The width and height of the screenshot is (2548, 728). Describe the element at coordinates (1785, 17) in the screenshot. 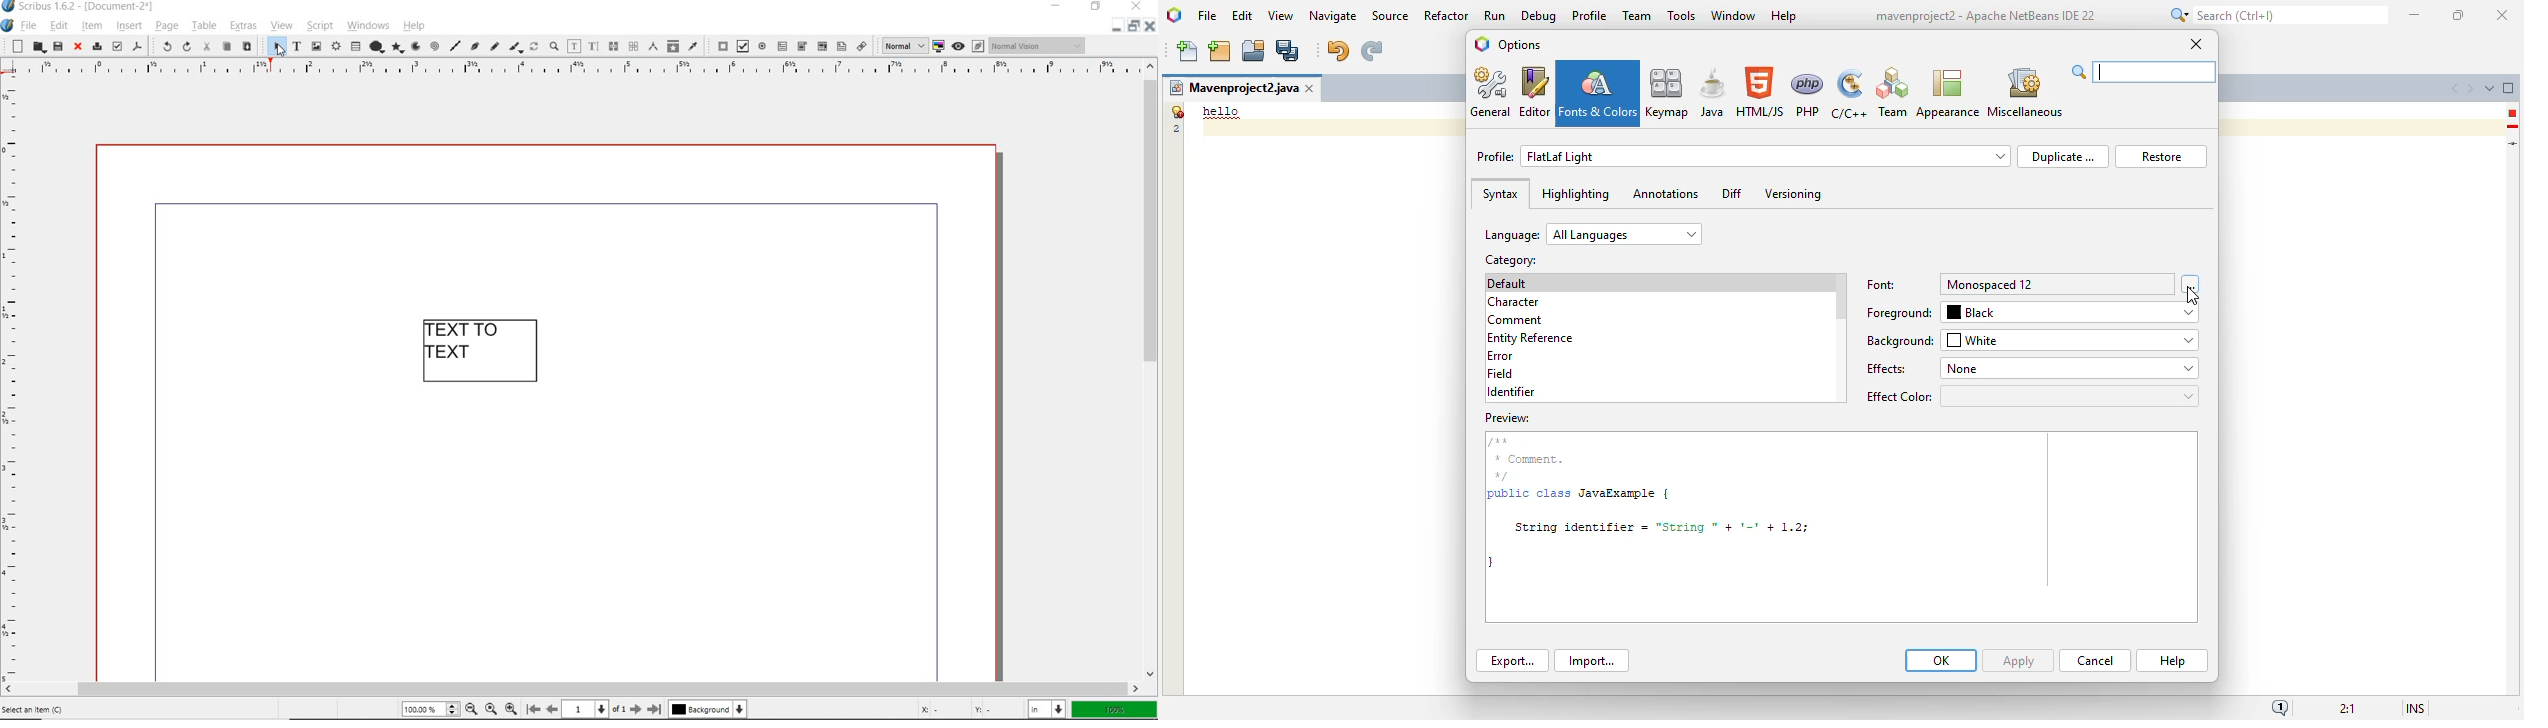

I see `help` at that location.